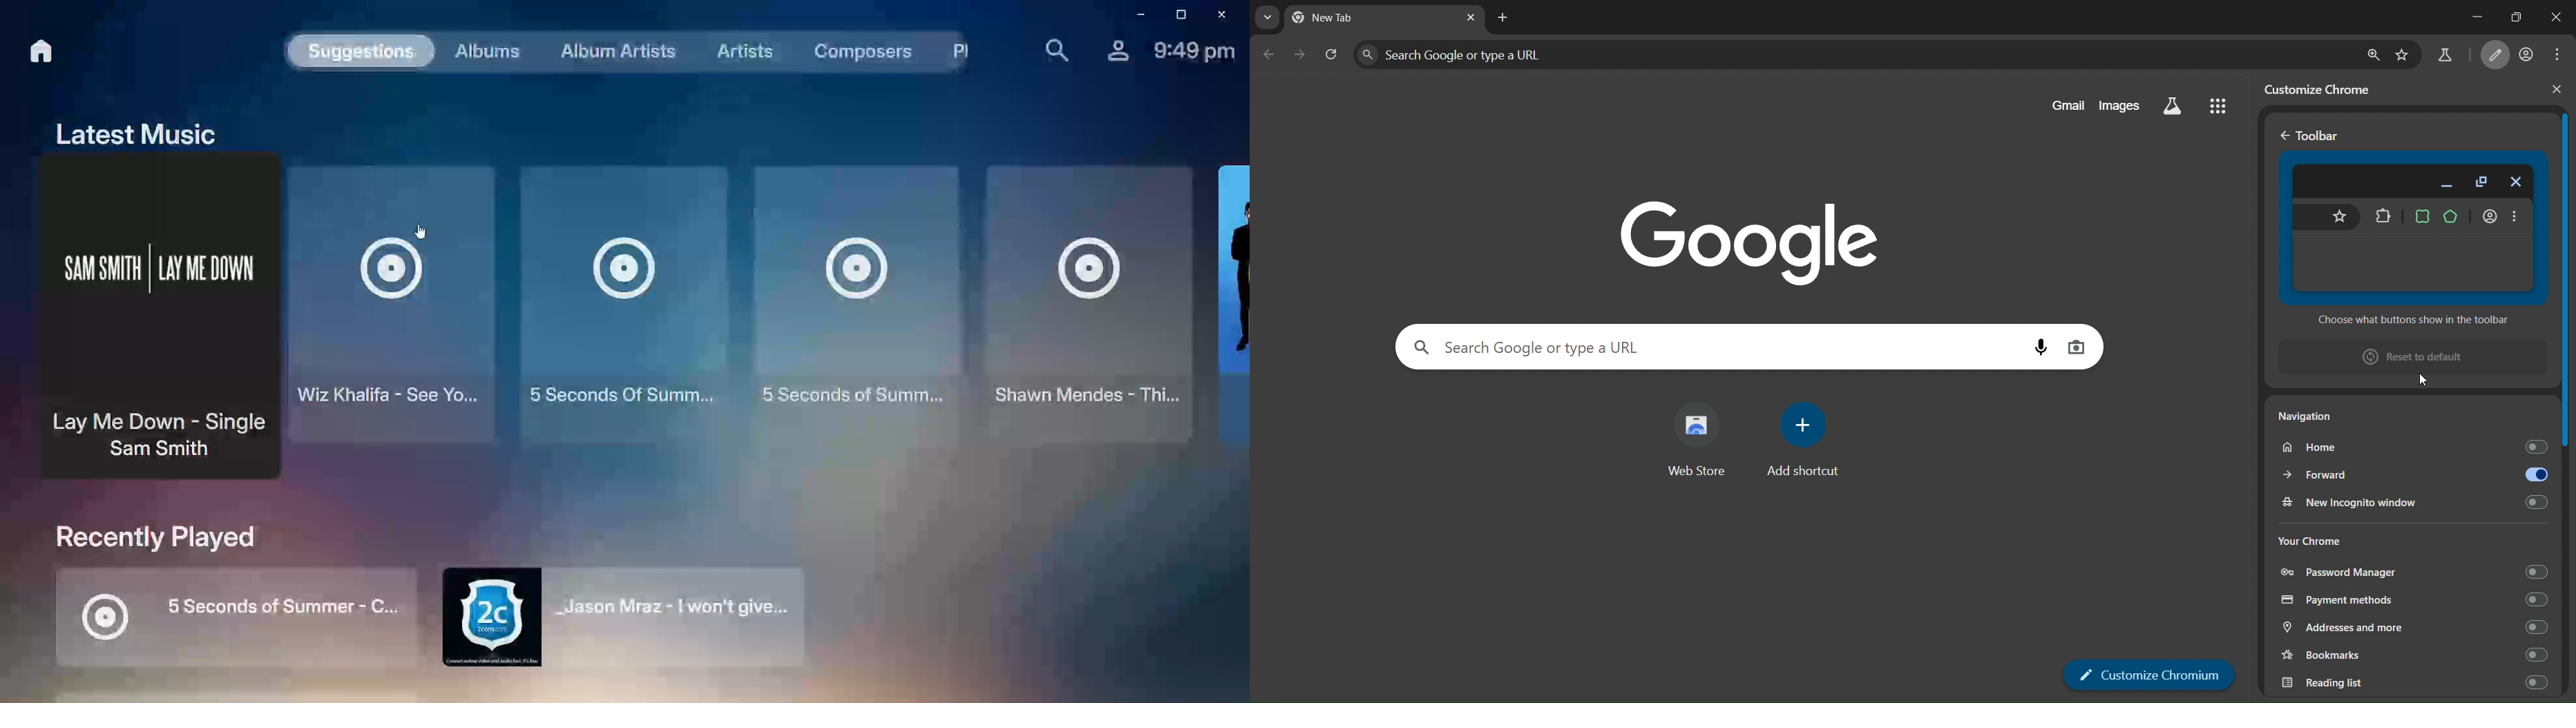  I want to click on go back one page, so click(1267, 56).